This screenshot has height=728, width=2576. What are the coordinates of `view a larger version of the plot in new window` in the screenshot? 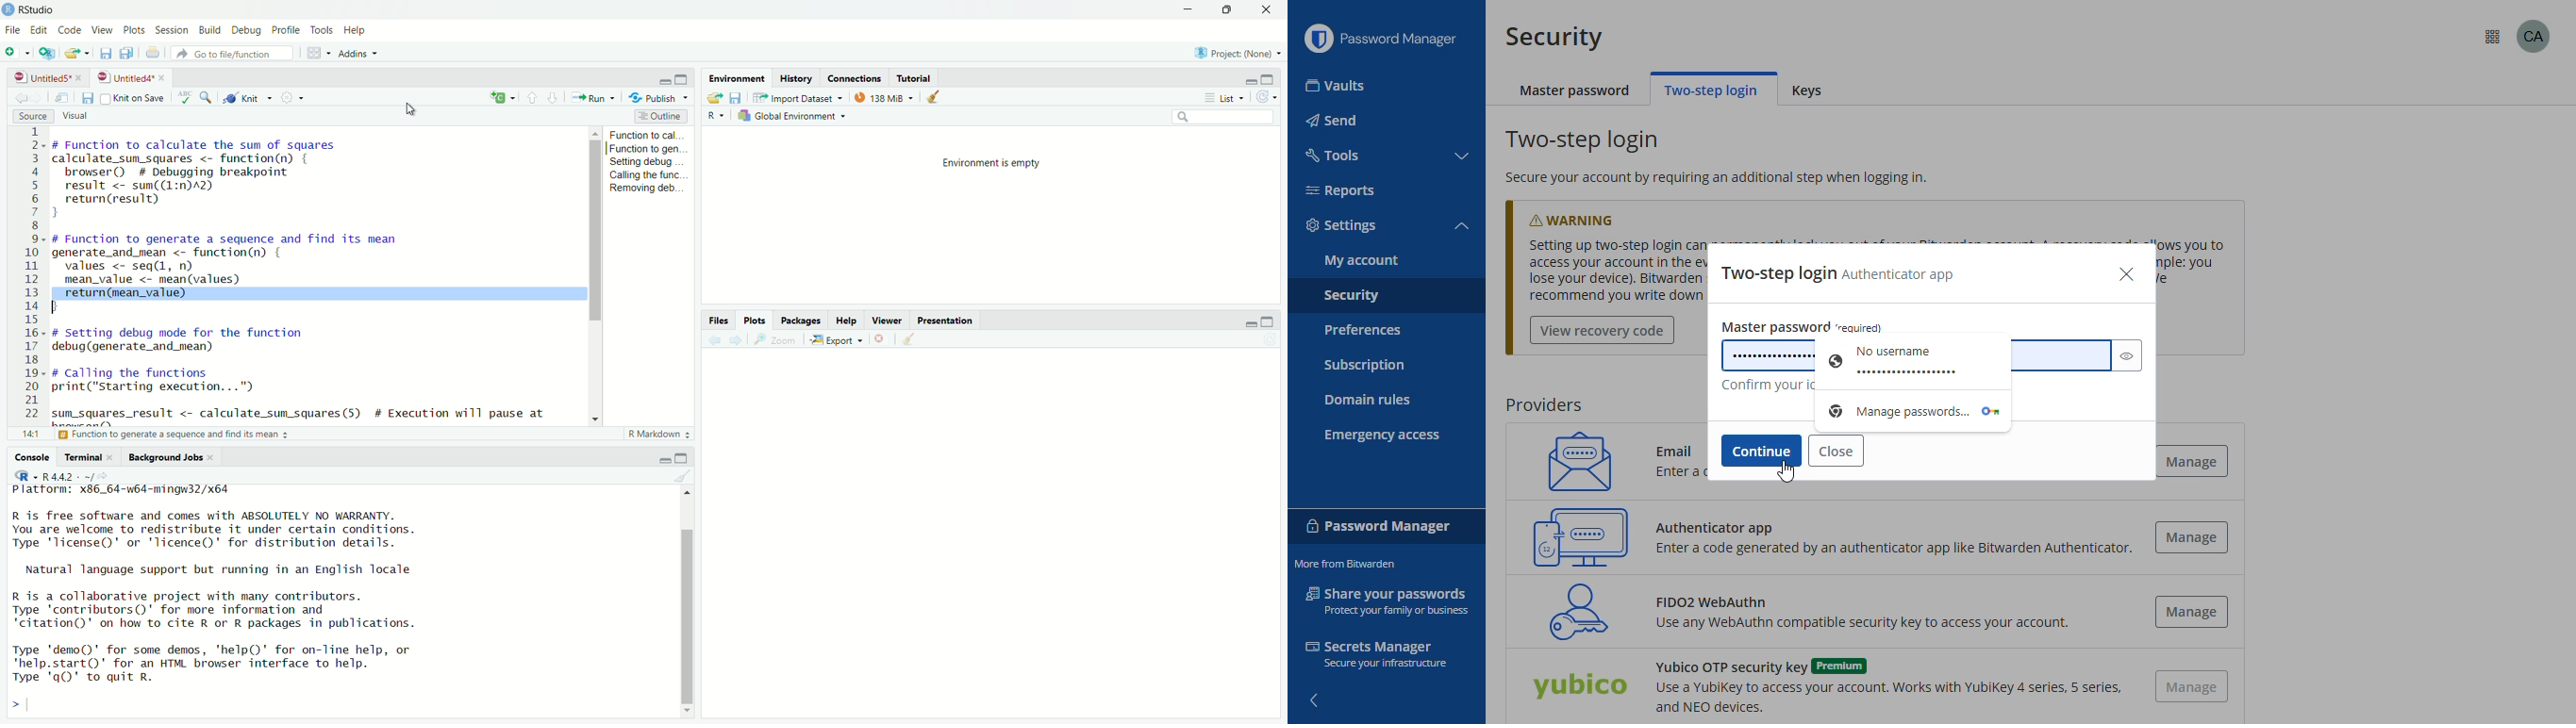 It's located at (779, 340).